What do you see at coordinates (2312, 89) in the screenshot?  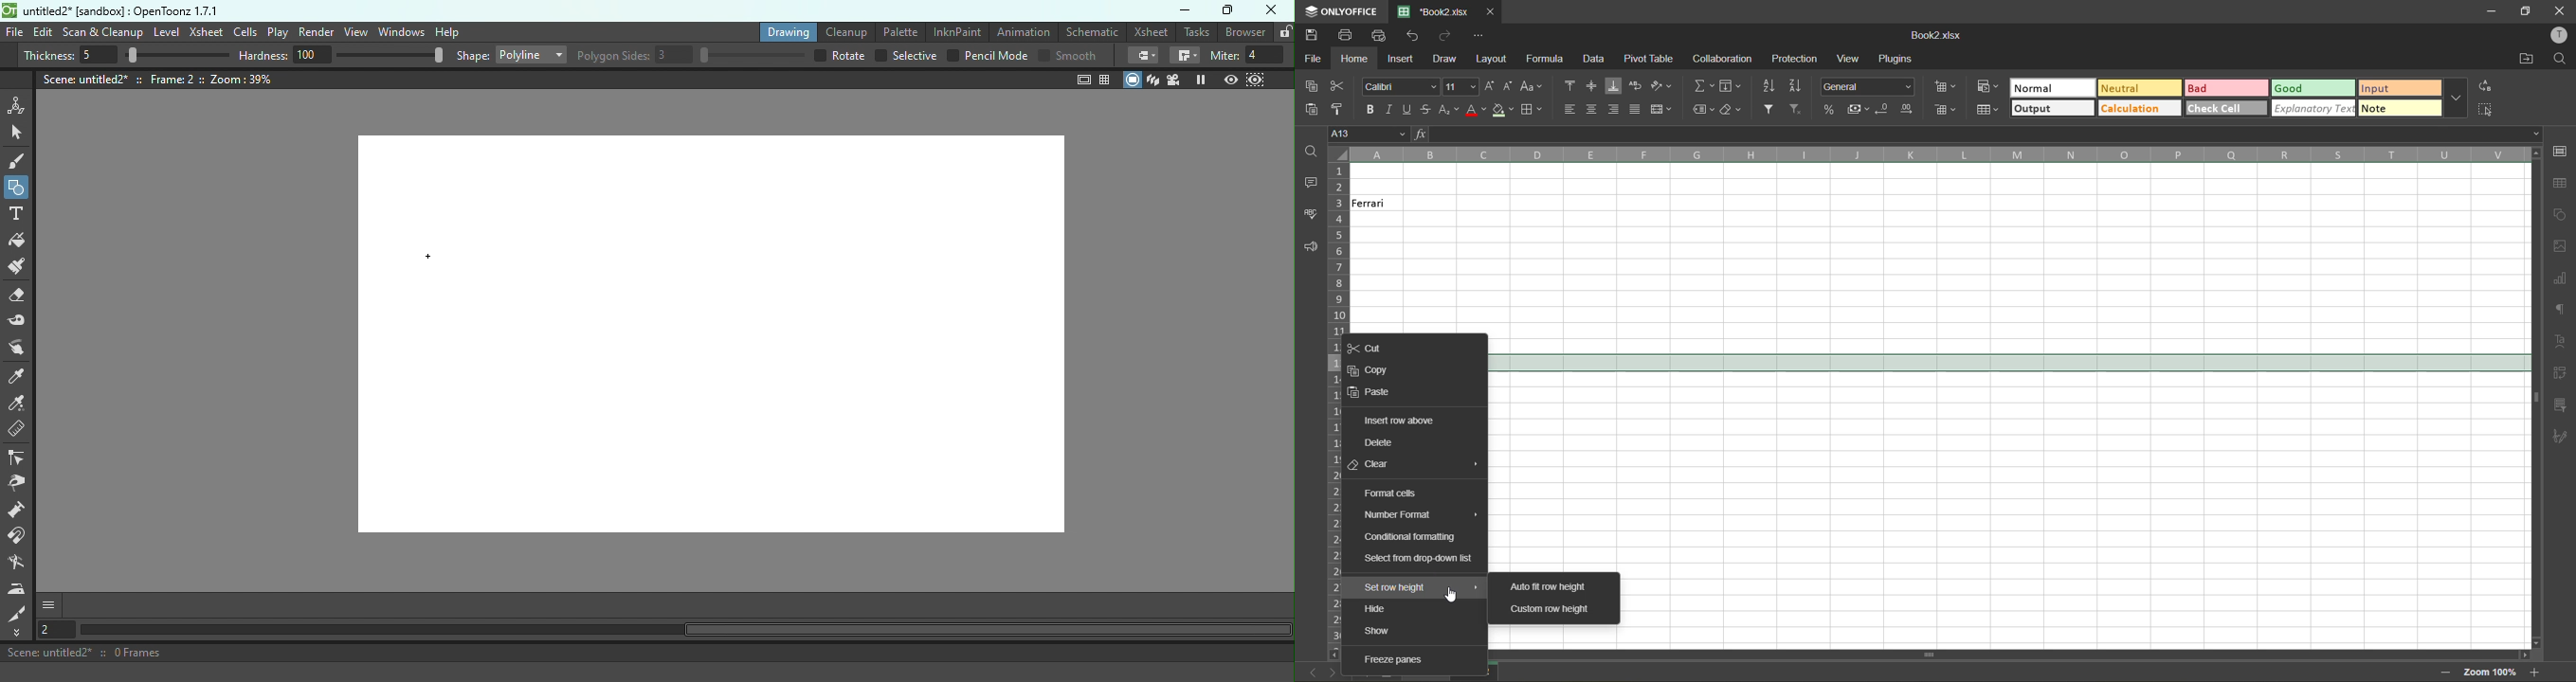 I see `good` at bounding box center [2312, 89].